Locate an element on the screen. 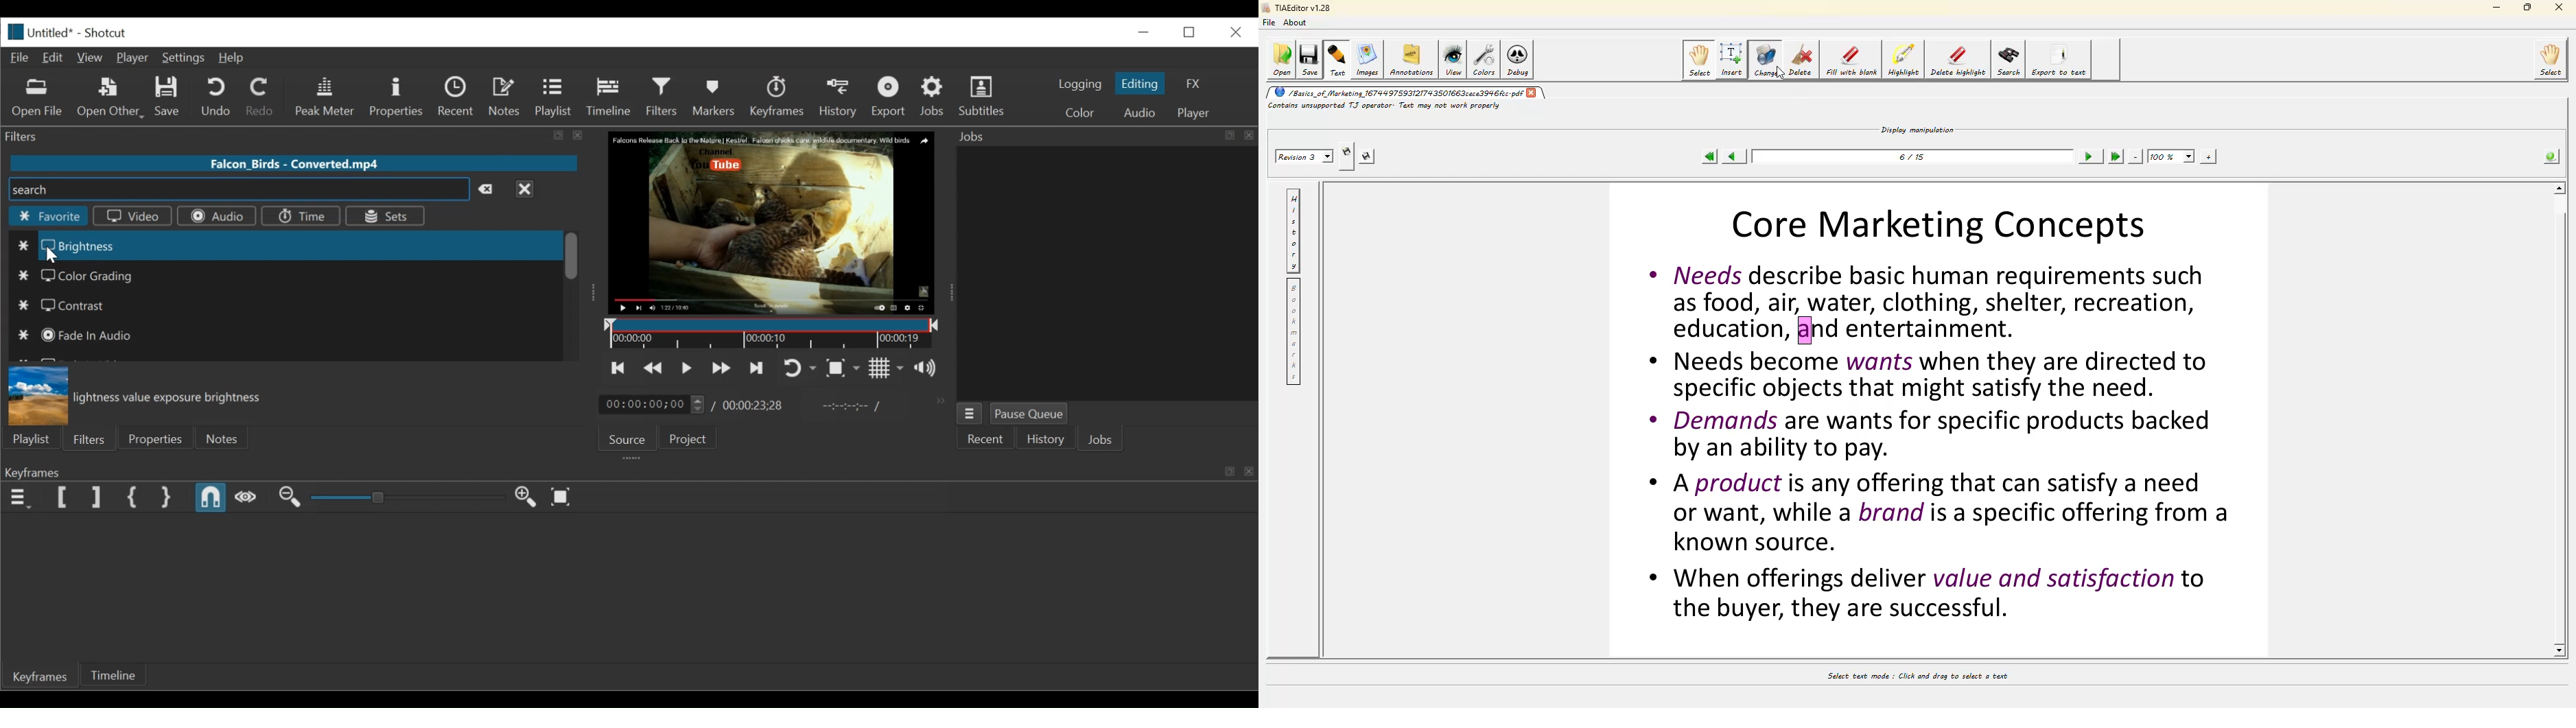  Time is located at coordinates (300, 216).